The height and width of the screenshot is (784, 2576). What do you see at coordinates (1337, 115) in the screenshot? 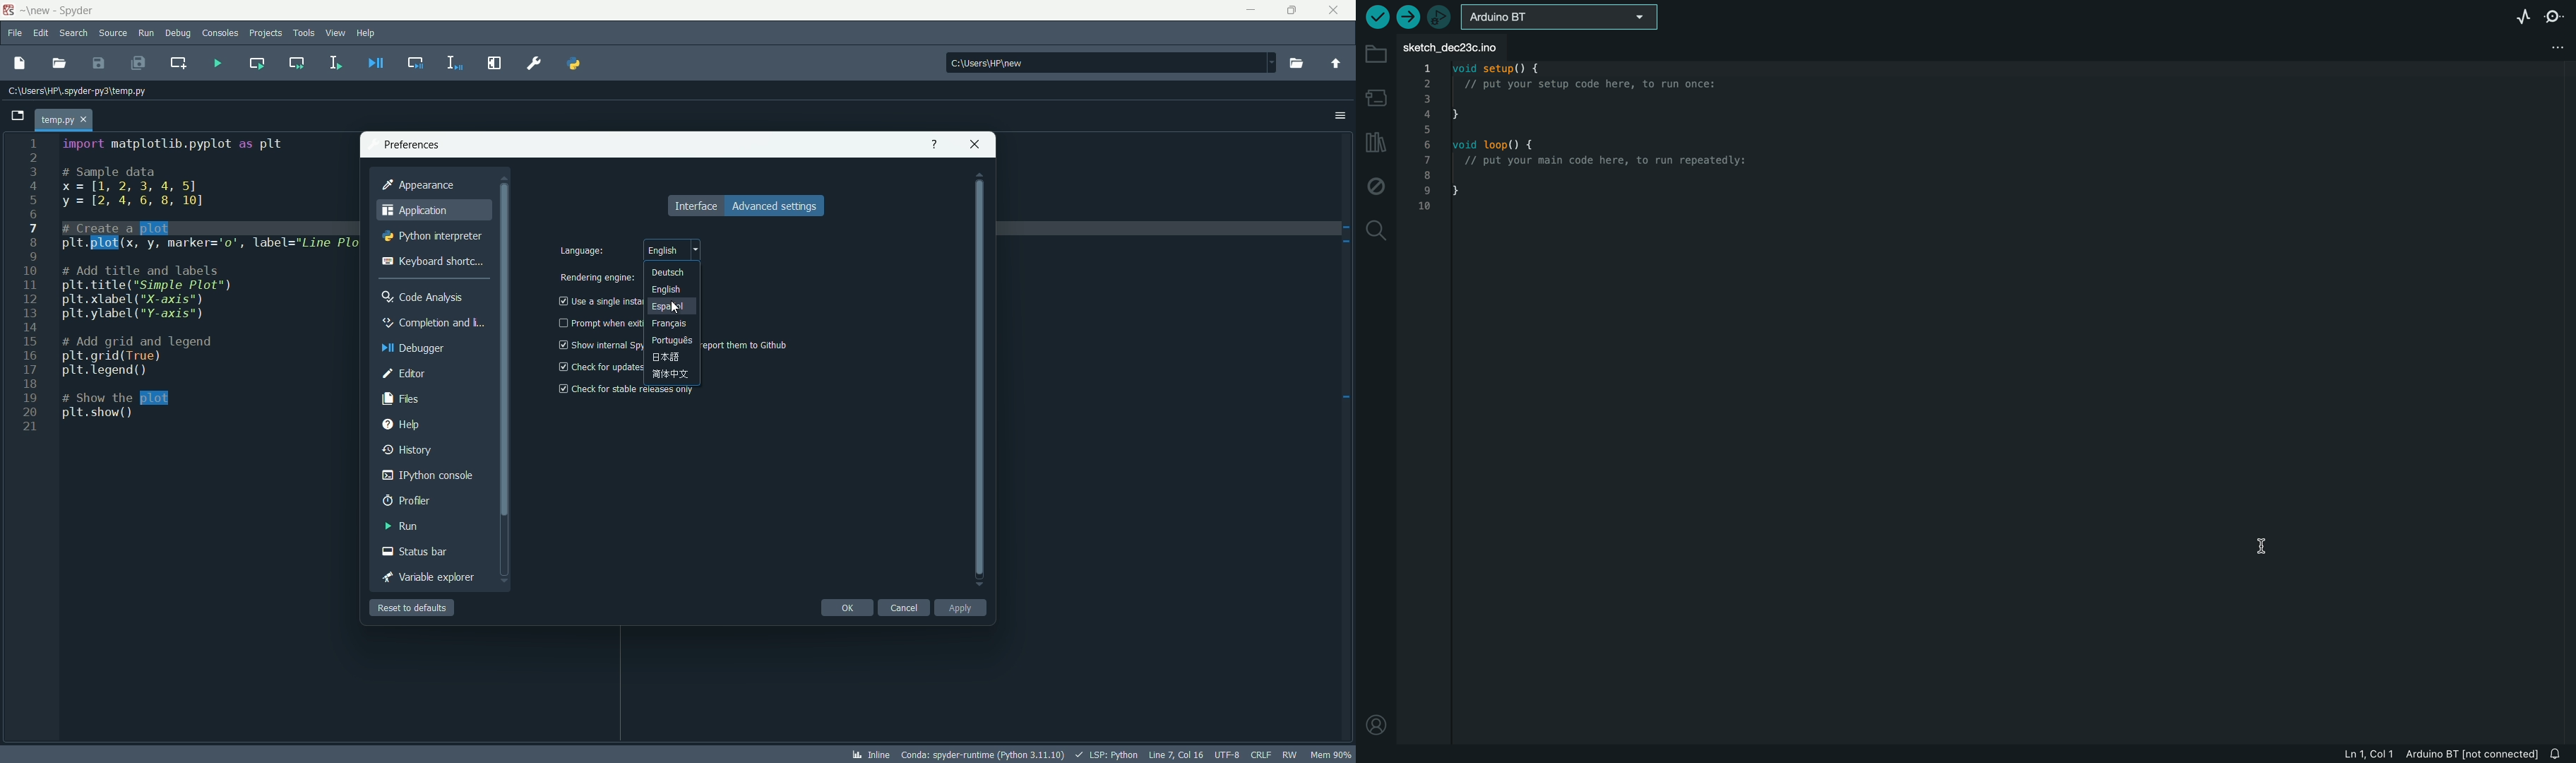
I see `options` at bounding box center [1337, 115].